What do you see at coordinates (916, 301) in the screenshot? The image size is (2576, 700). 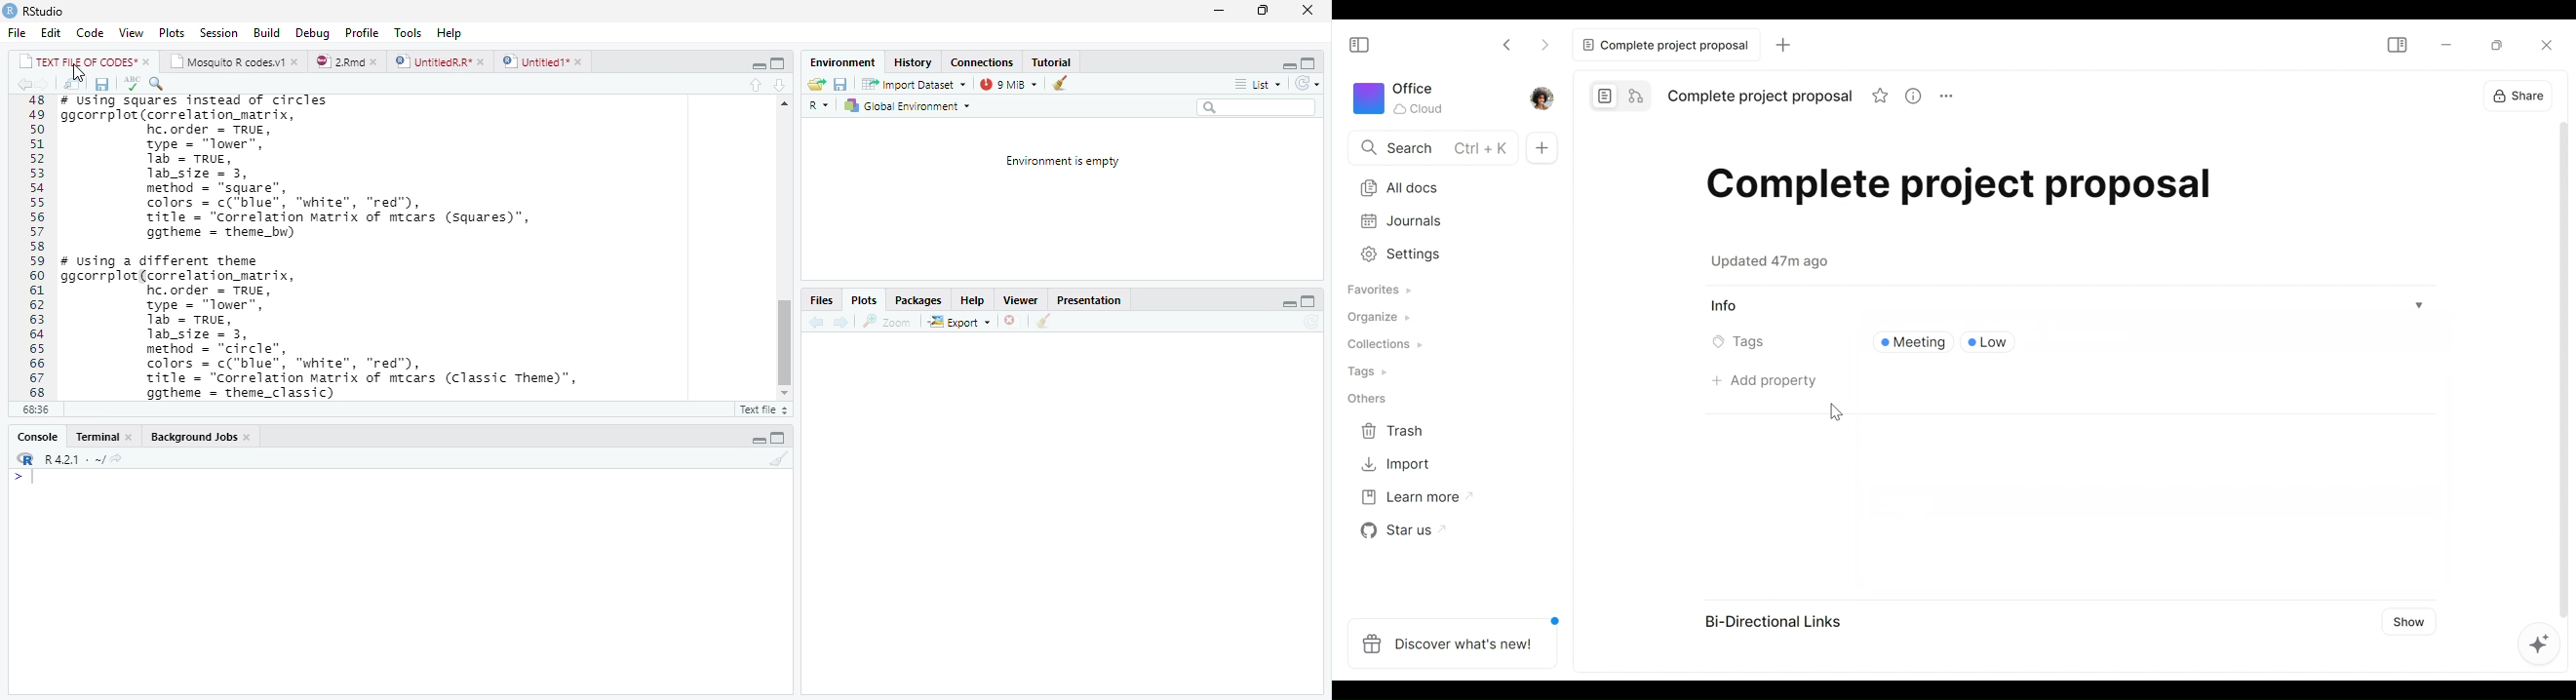 I see `Packages` at bounding box center [916, 301].